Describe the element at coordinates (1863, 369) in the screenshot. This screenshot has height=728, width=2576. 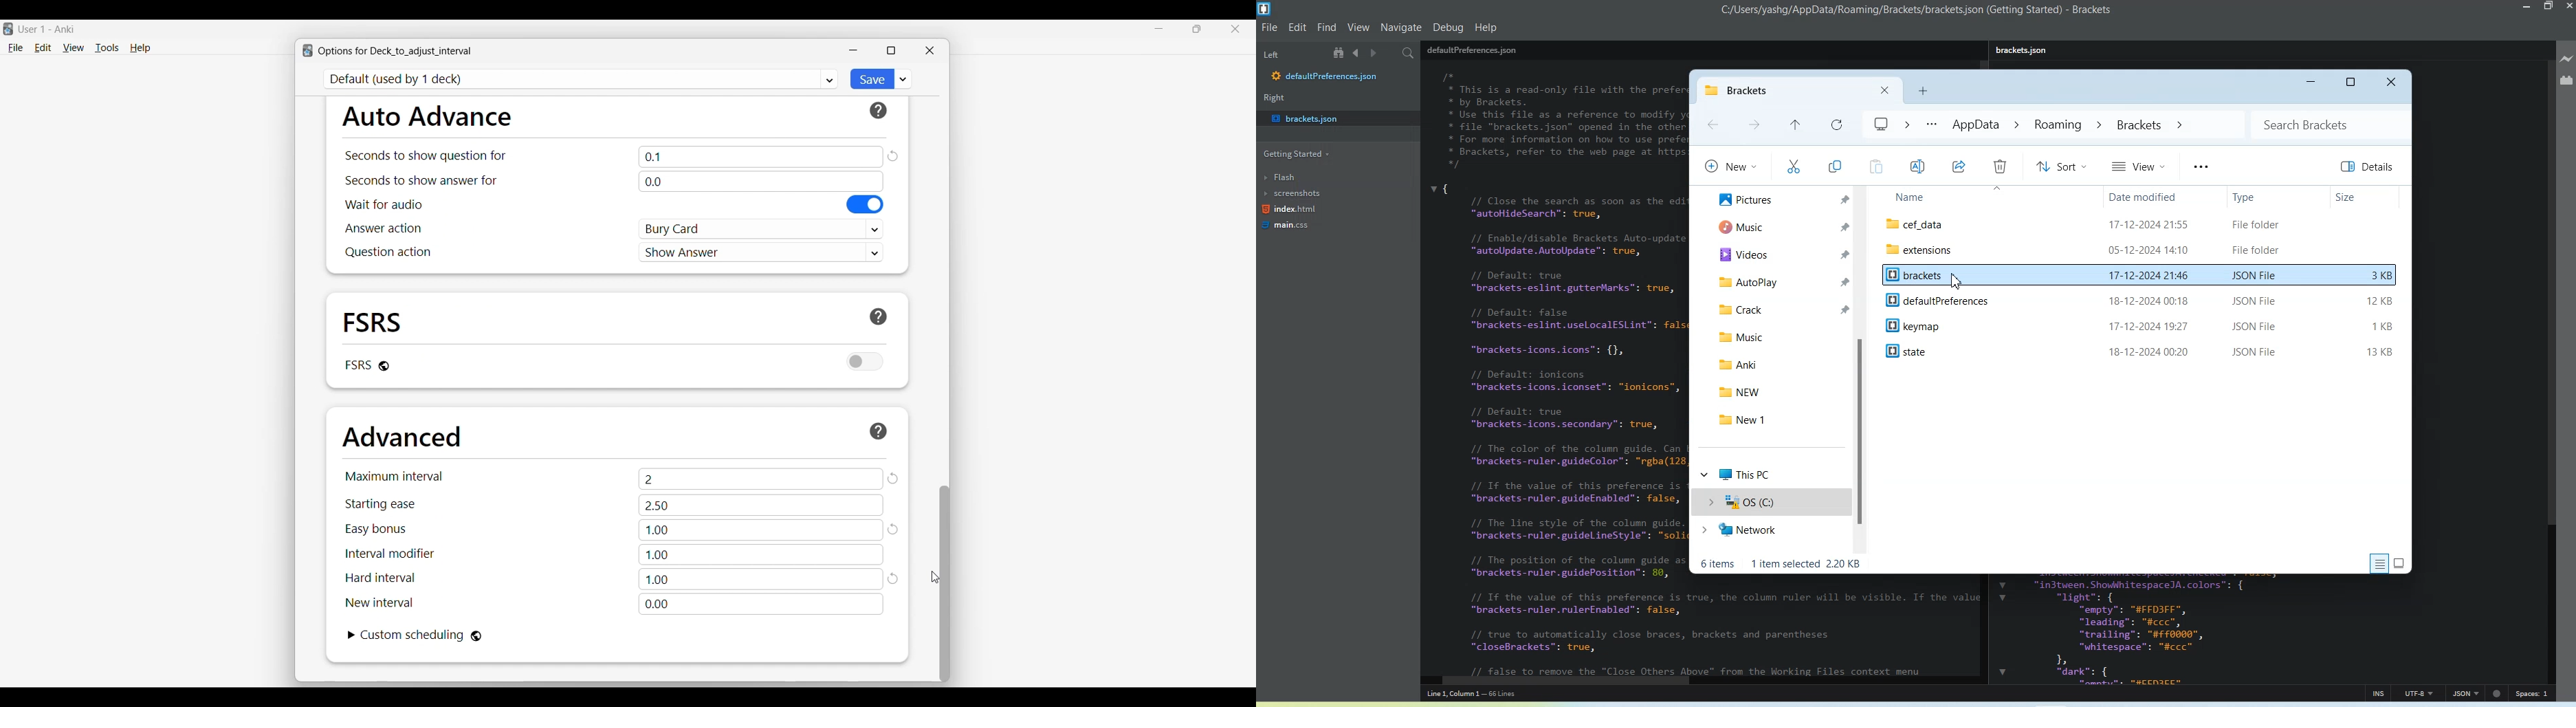
I see `Vertical scroll bar` at that location.